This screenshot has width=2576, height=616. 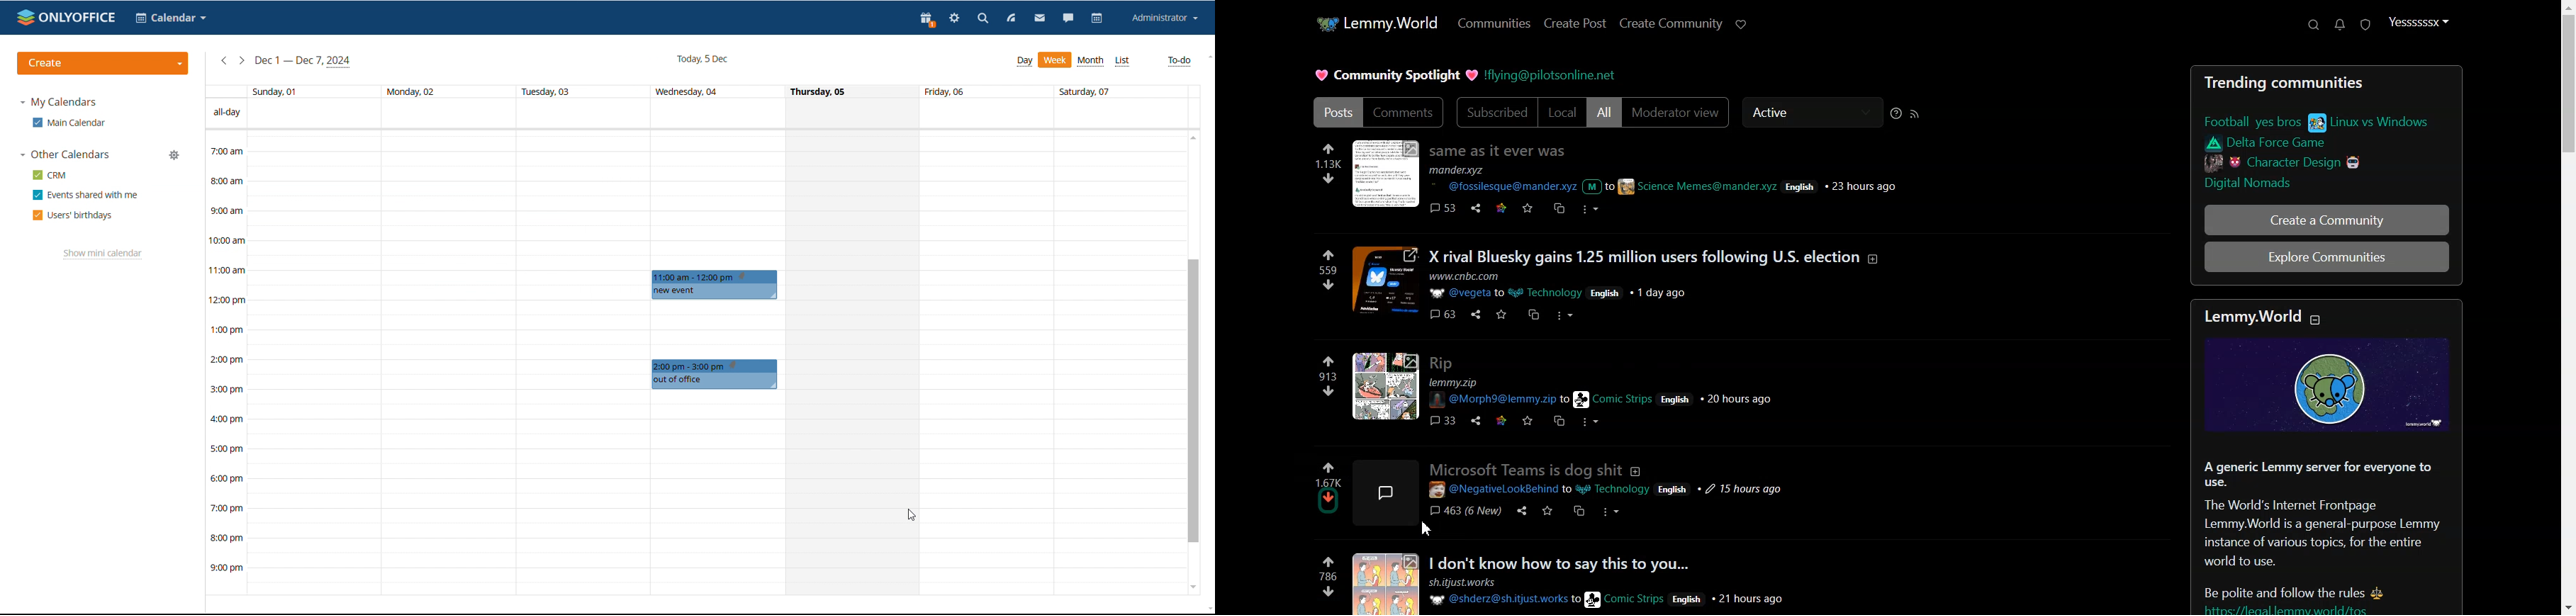 What do you see at coordinates (1329, 482) in the screenshot?
I see `Display Vote` at bounding box center [1329, 482].